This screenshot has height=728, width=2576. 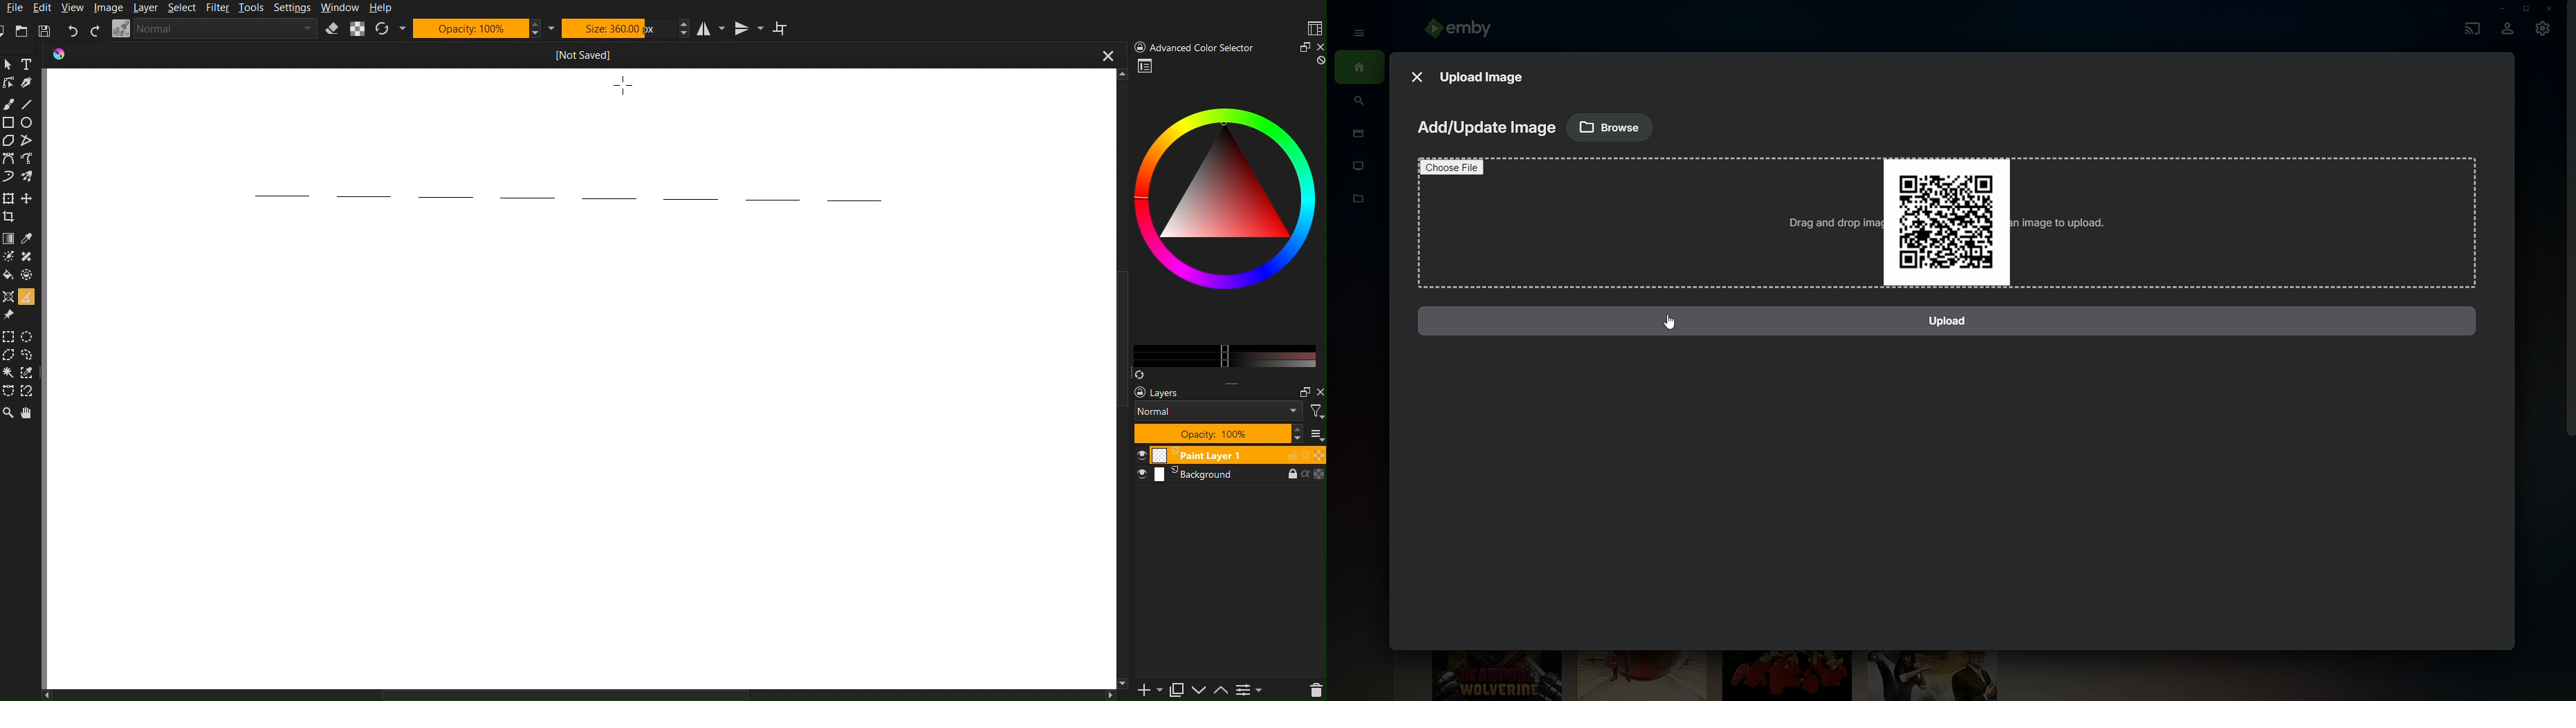 What do you see at coordinates (1146, 689) in the screenshot?
I see `New` at bounding box center [1146, 689].